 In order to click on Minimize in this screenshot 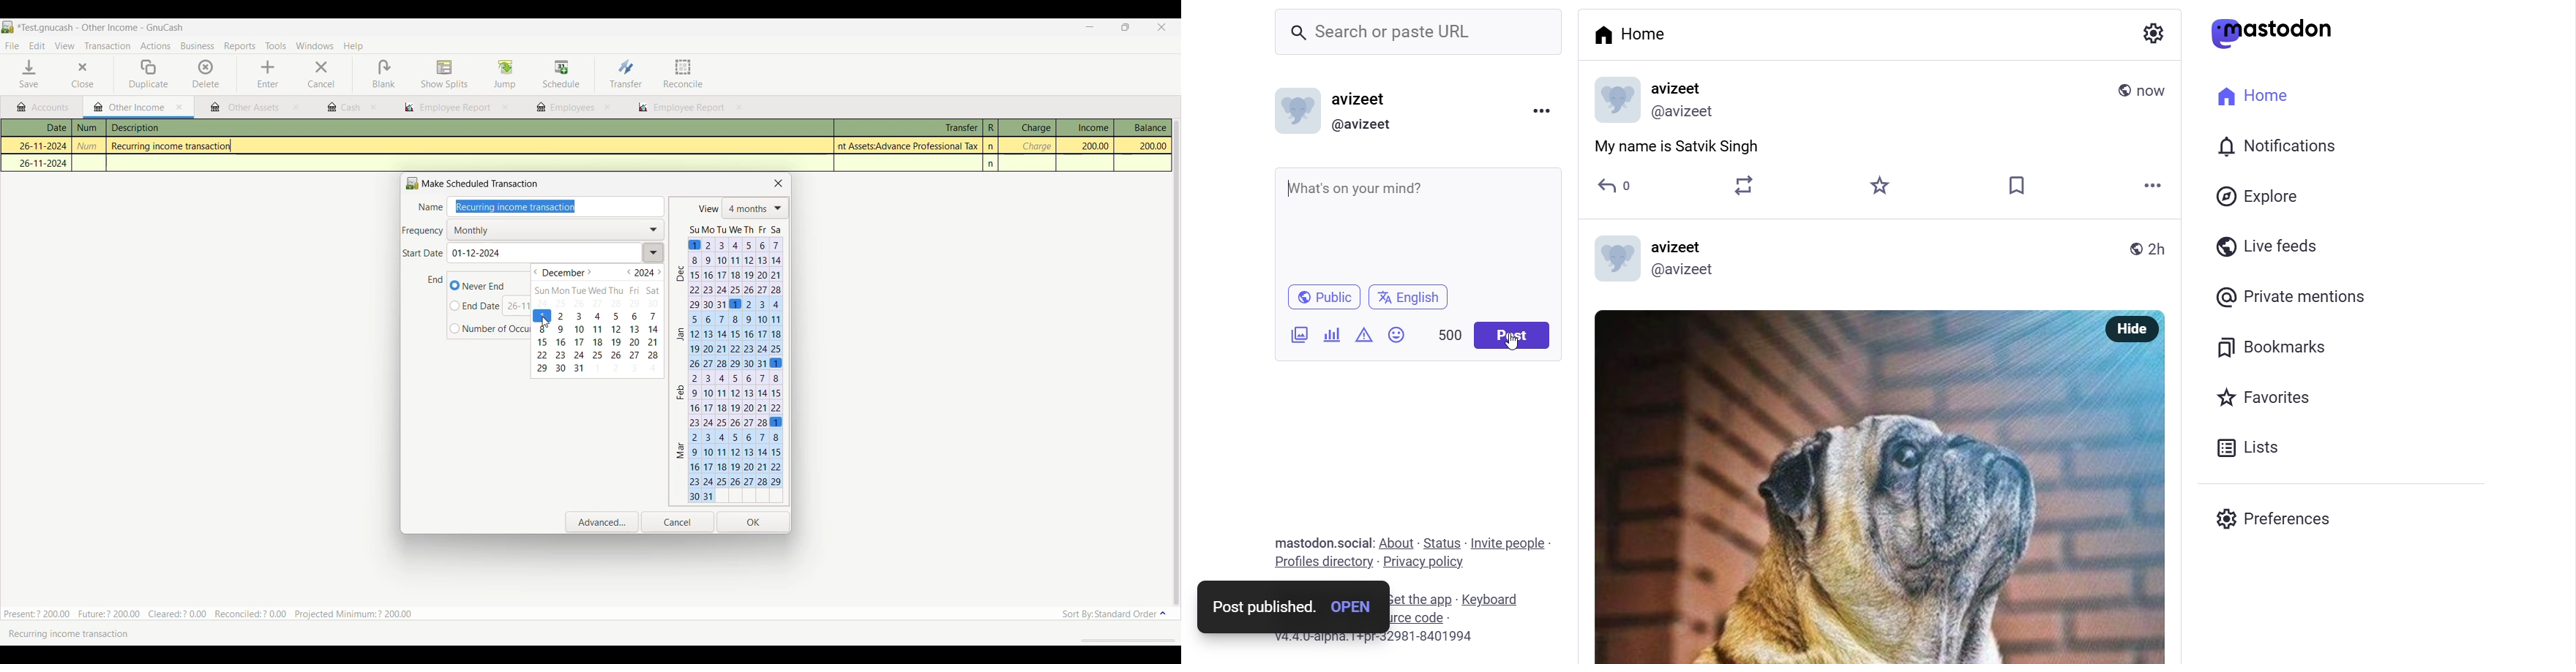, I will do `click(1085, 28)`.